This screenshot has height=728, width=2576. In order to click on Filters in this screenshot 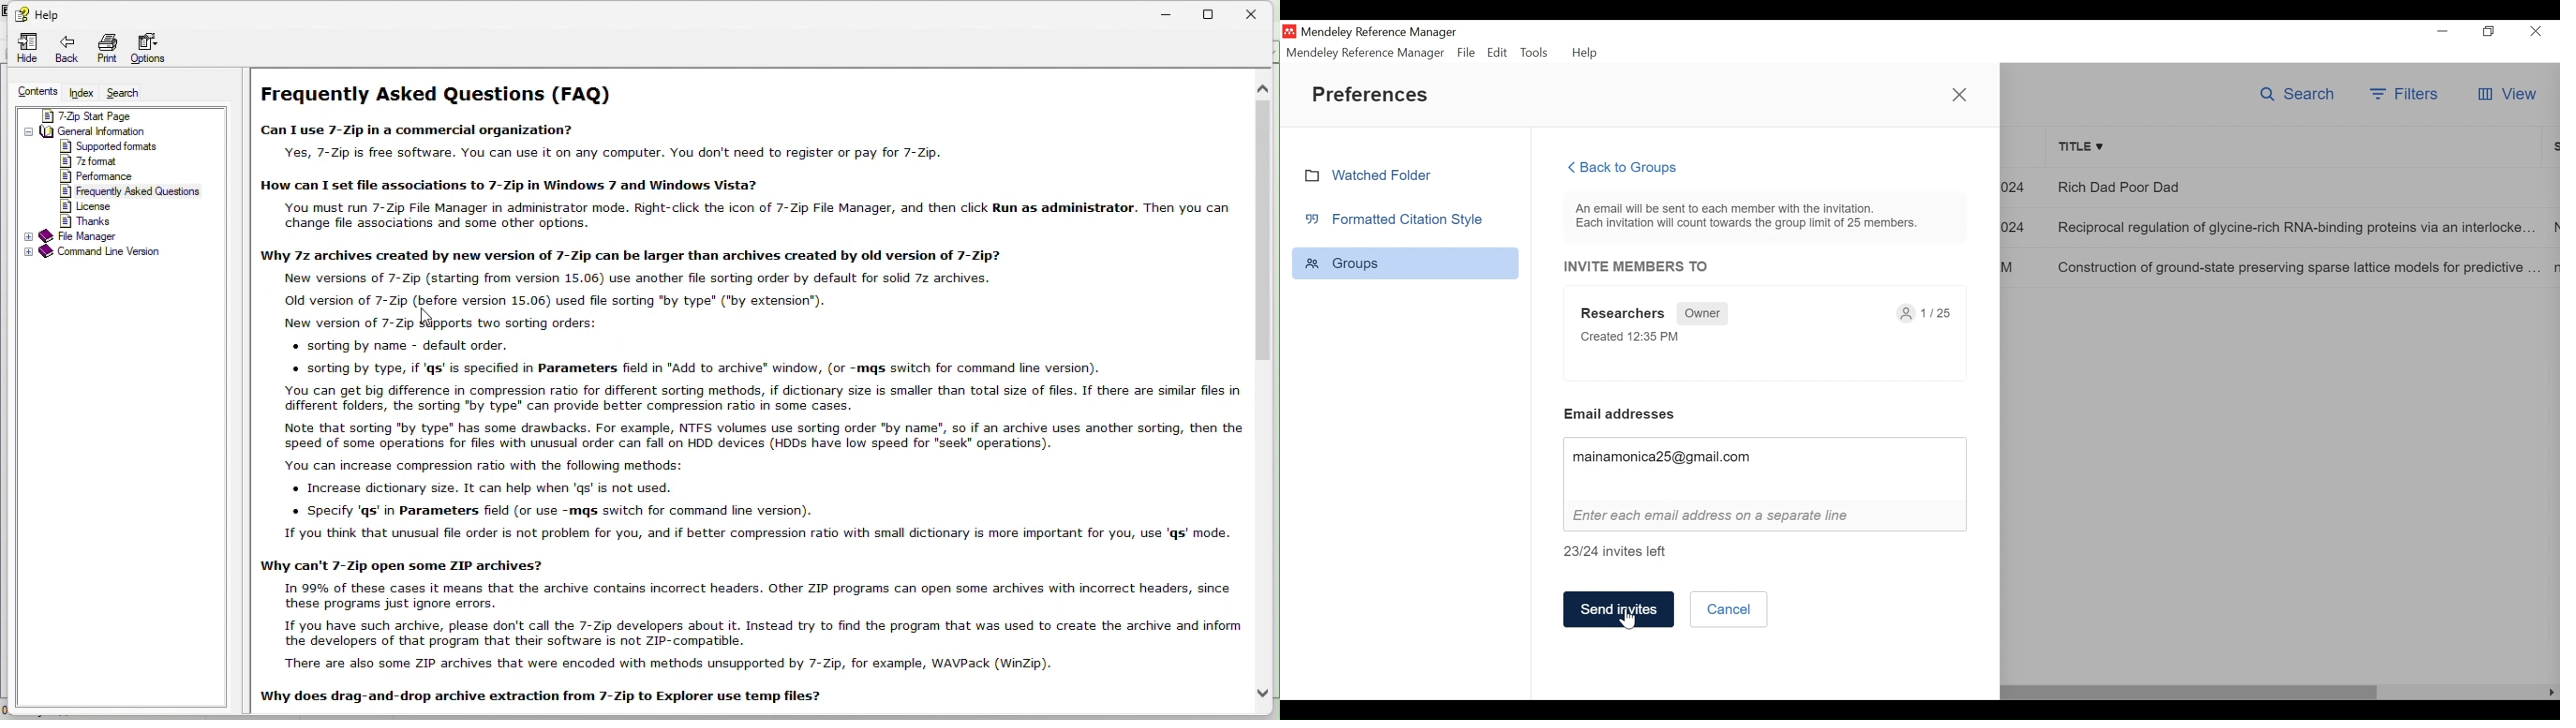, I will do `click(2403, 93)`.